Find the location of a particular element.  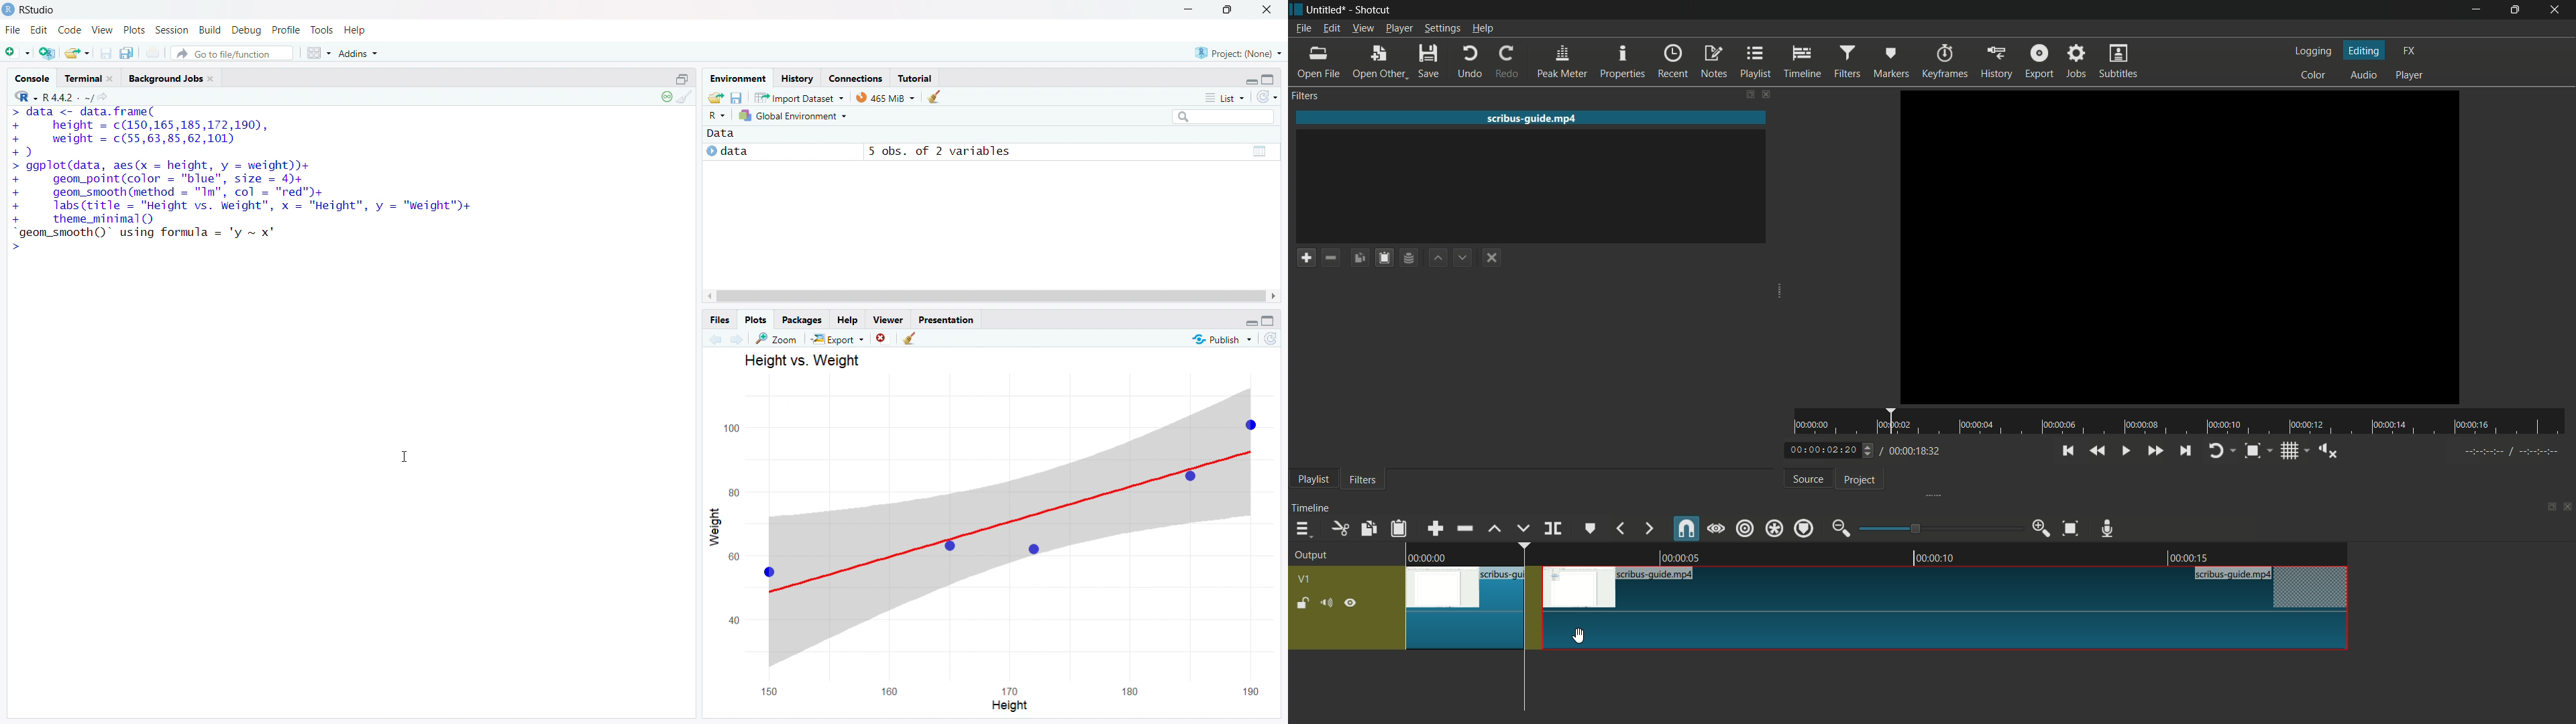

playlist is located at coordinates (1311, 480).